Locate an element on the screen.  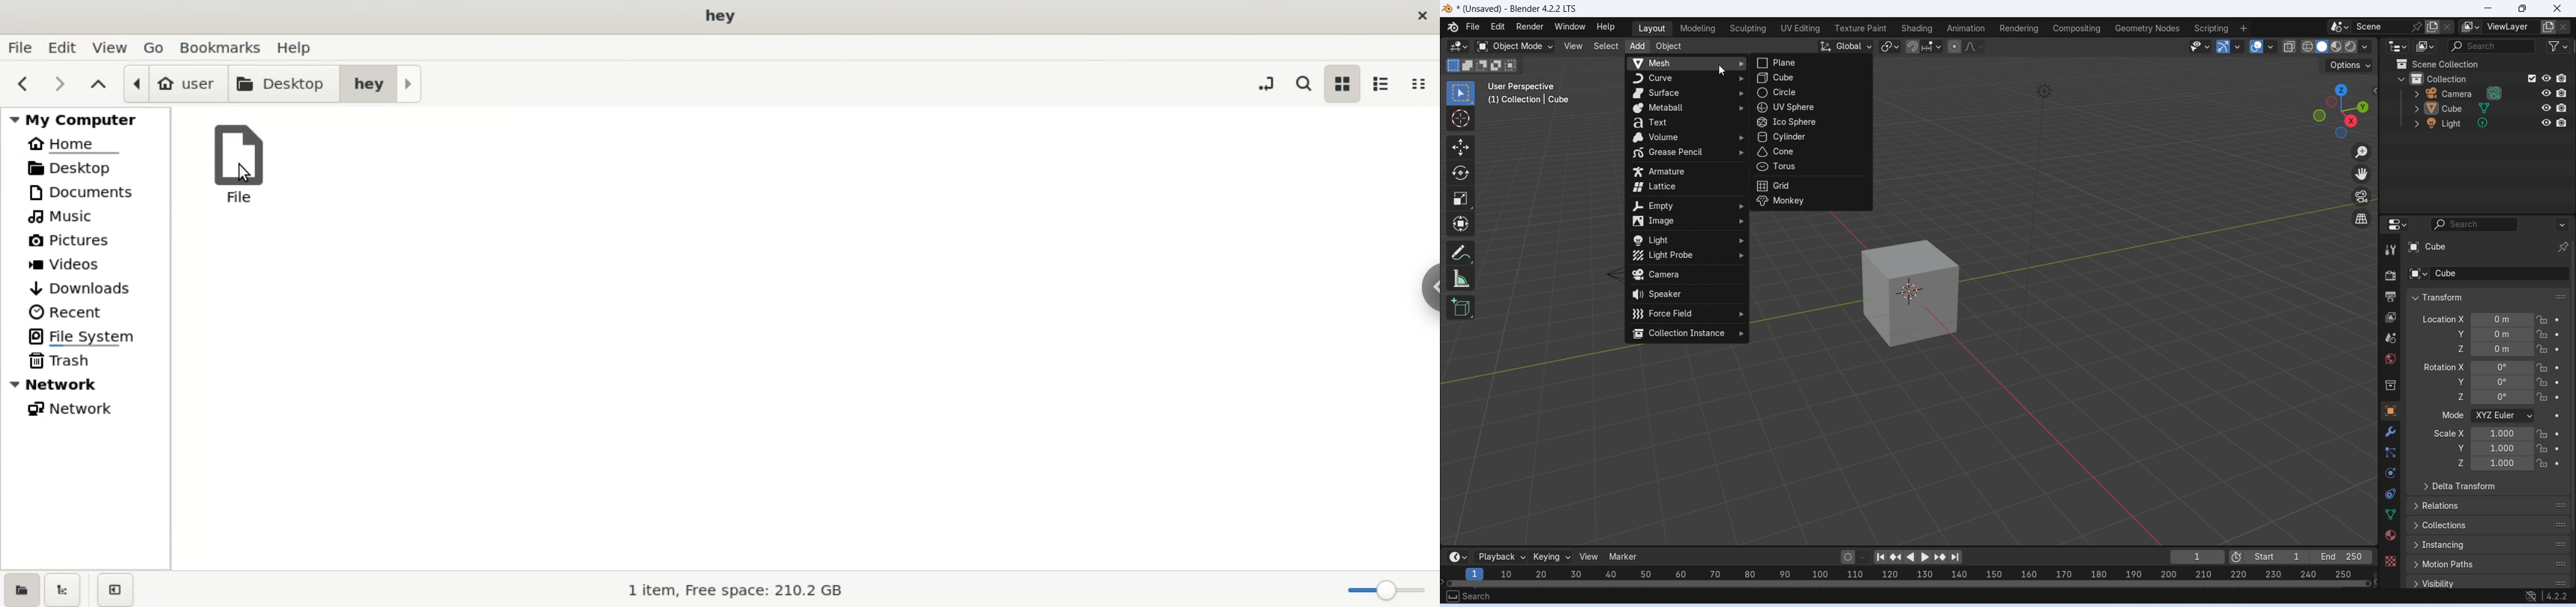
image is located at coordinates (1686, 222).